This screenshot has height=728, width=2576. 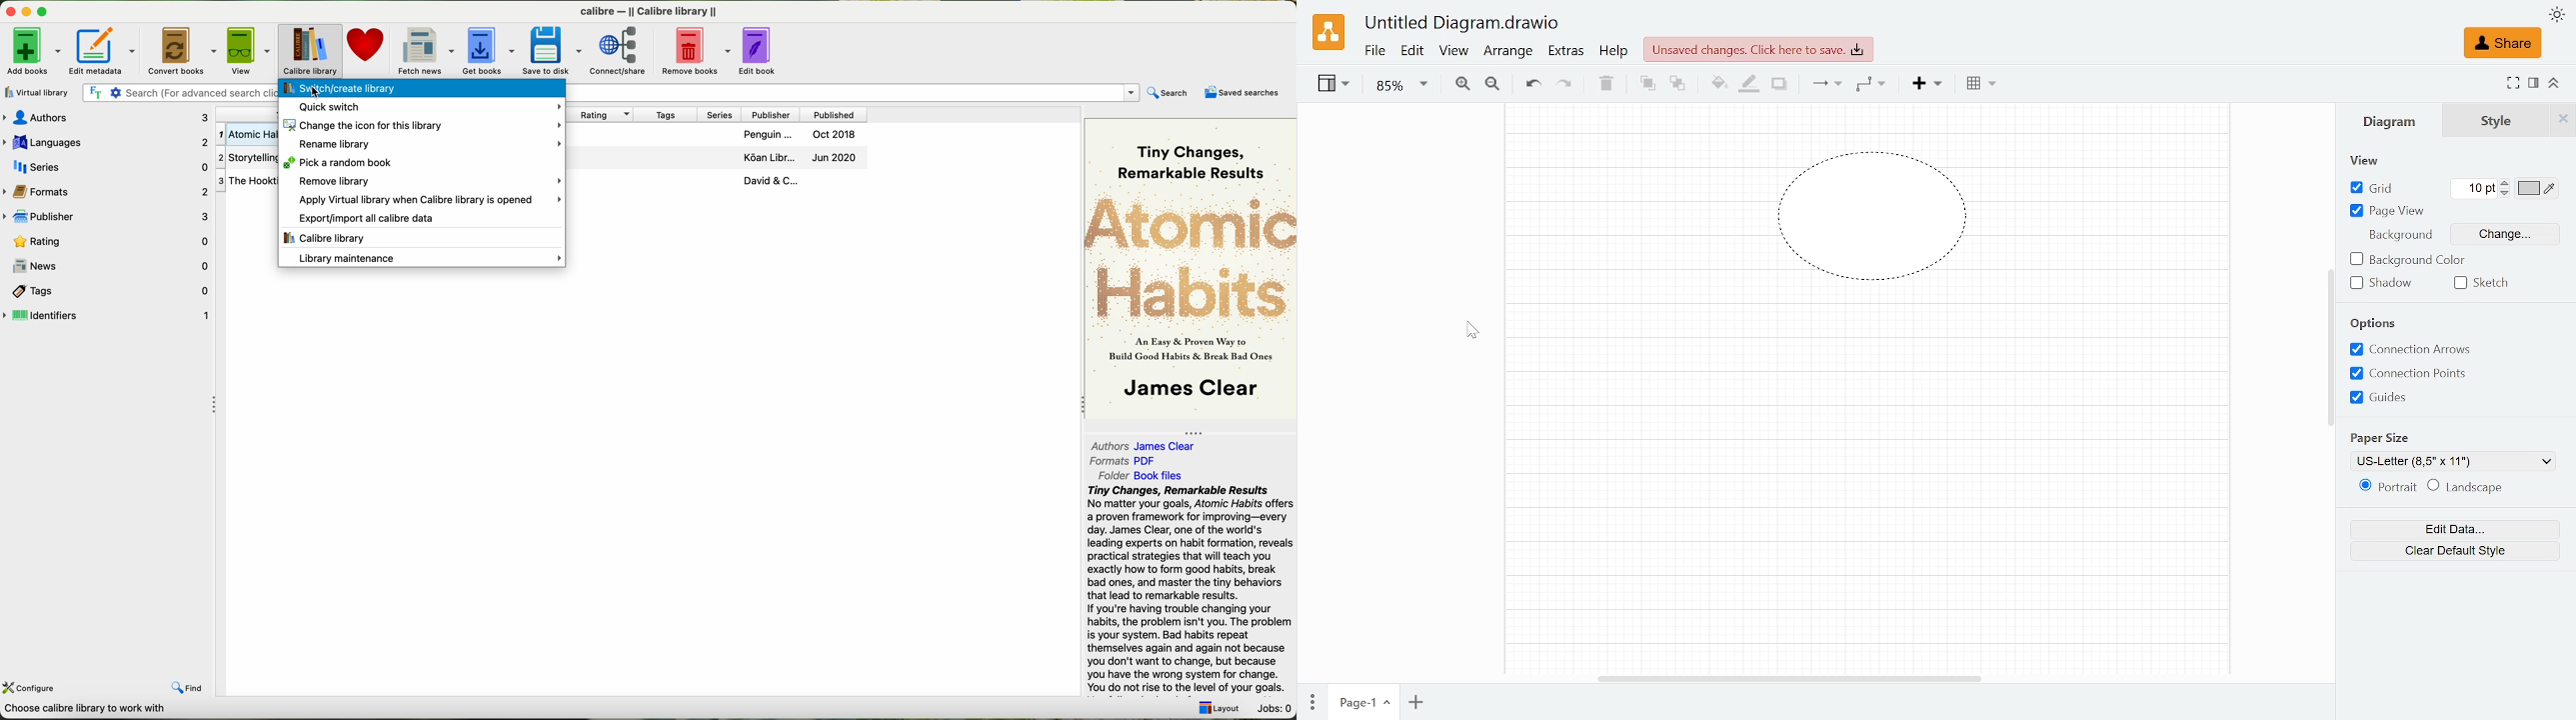 I want to click on series, so click(x=717, y=114).